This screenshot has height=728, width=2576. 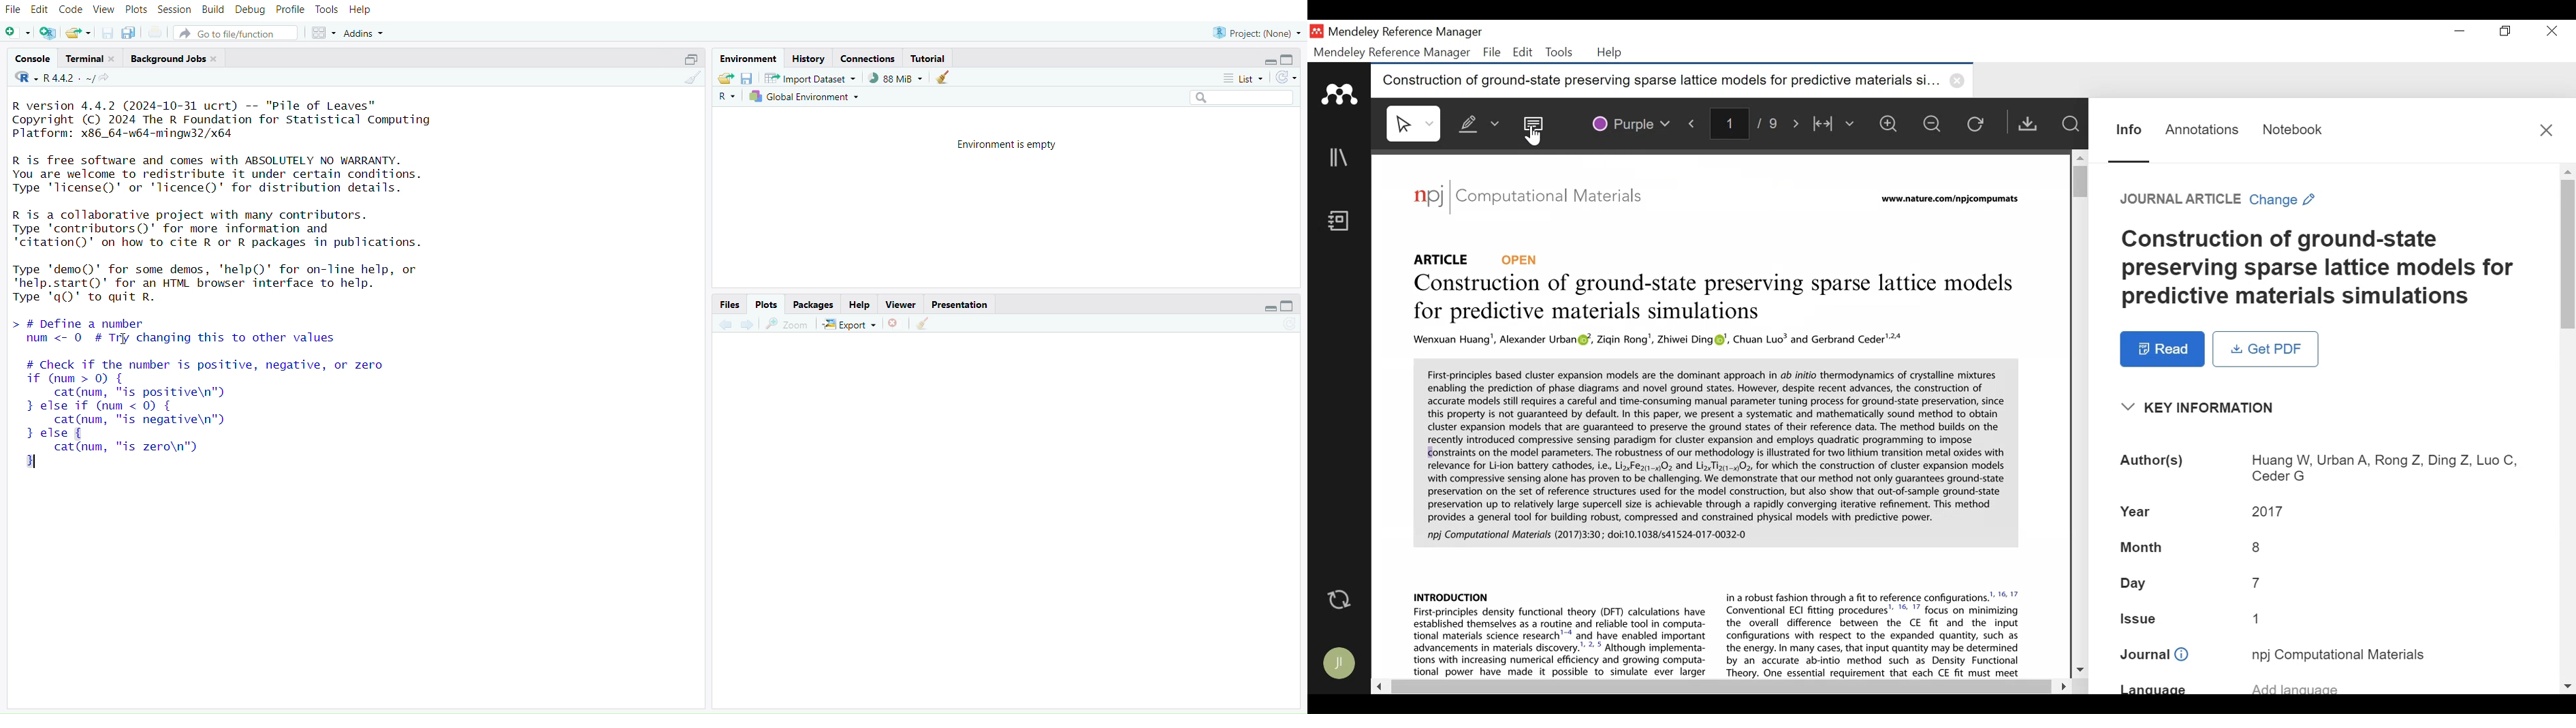 I want to click on expand, so click(x=1264, y=62).